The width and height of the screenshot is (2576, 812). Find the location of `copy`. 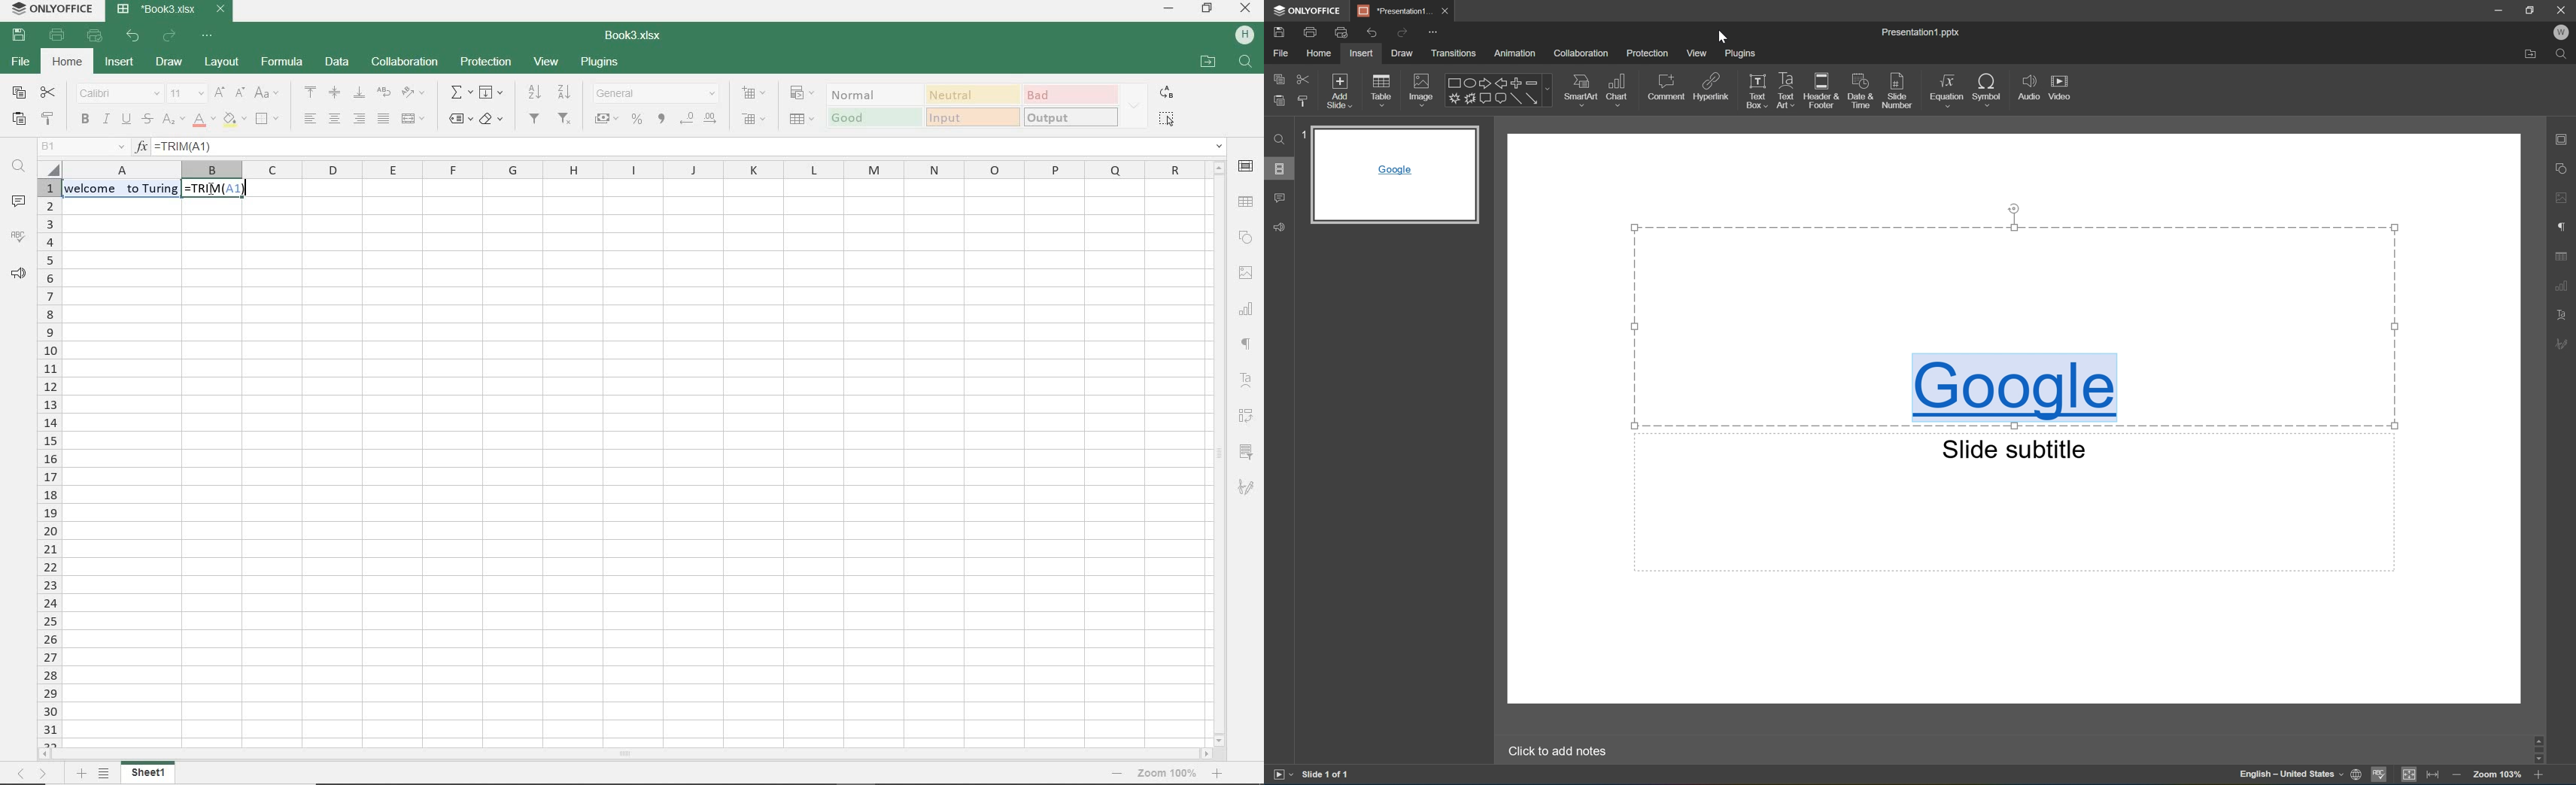

copy is located at coordinates (19, 92).